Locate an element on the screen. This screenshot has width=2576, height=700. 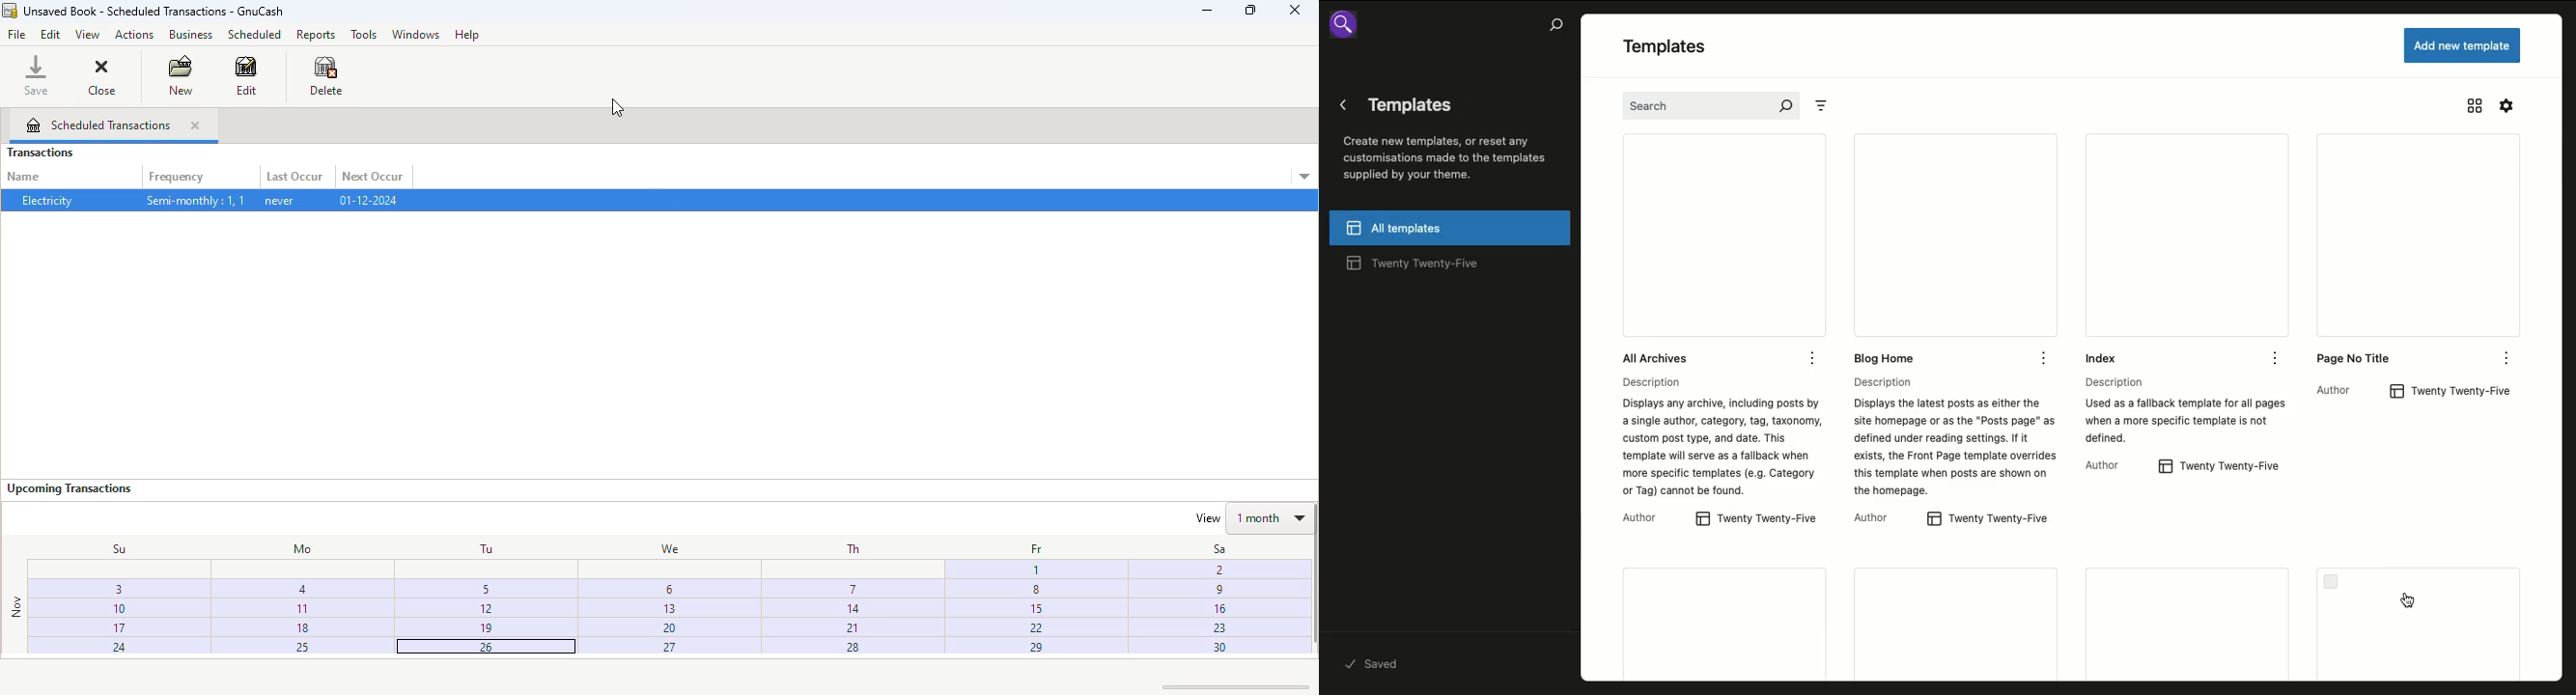
minimize is located at coordinates (1207, 11).